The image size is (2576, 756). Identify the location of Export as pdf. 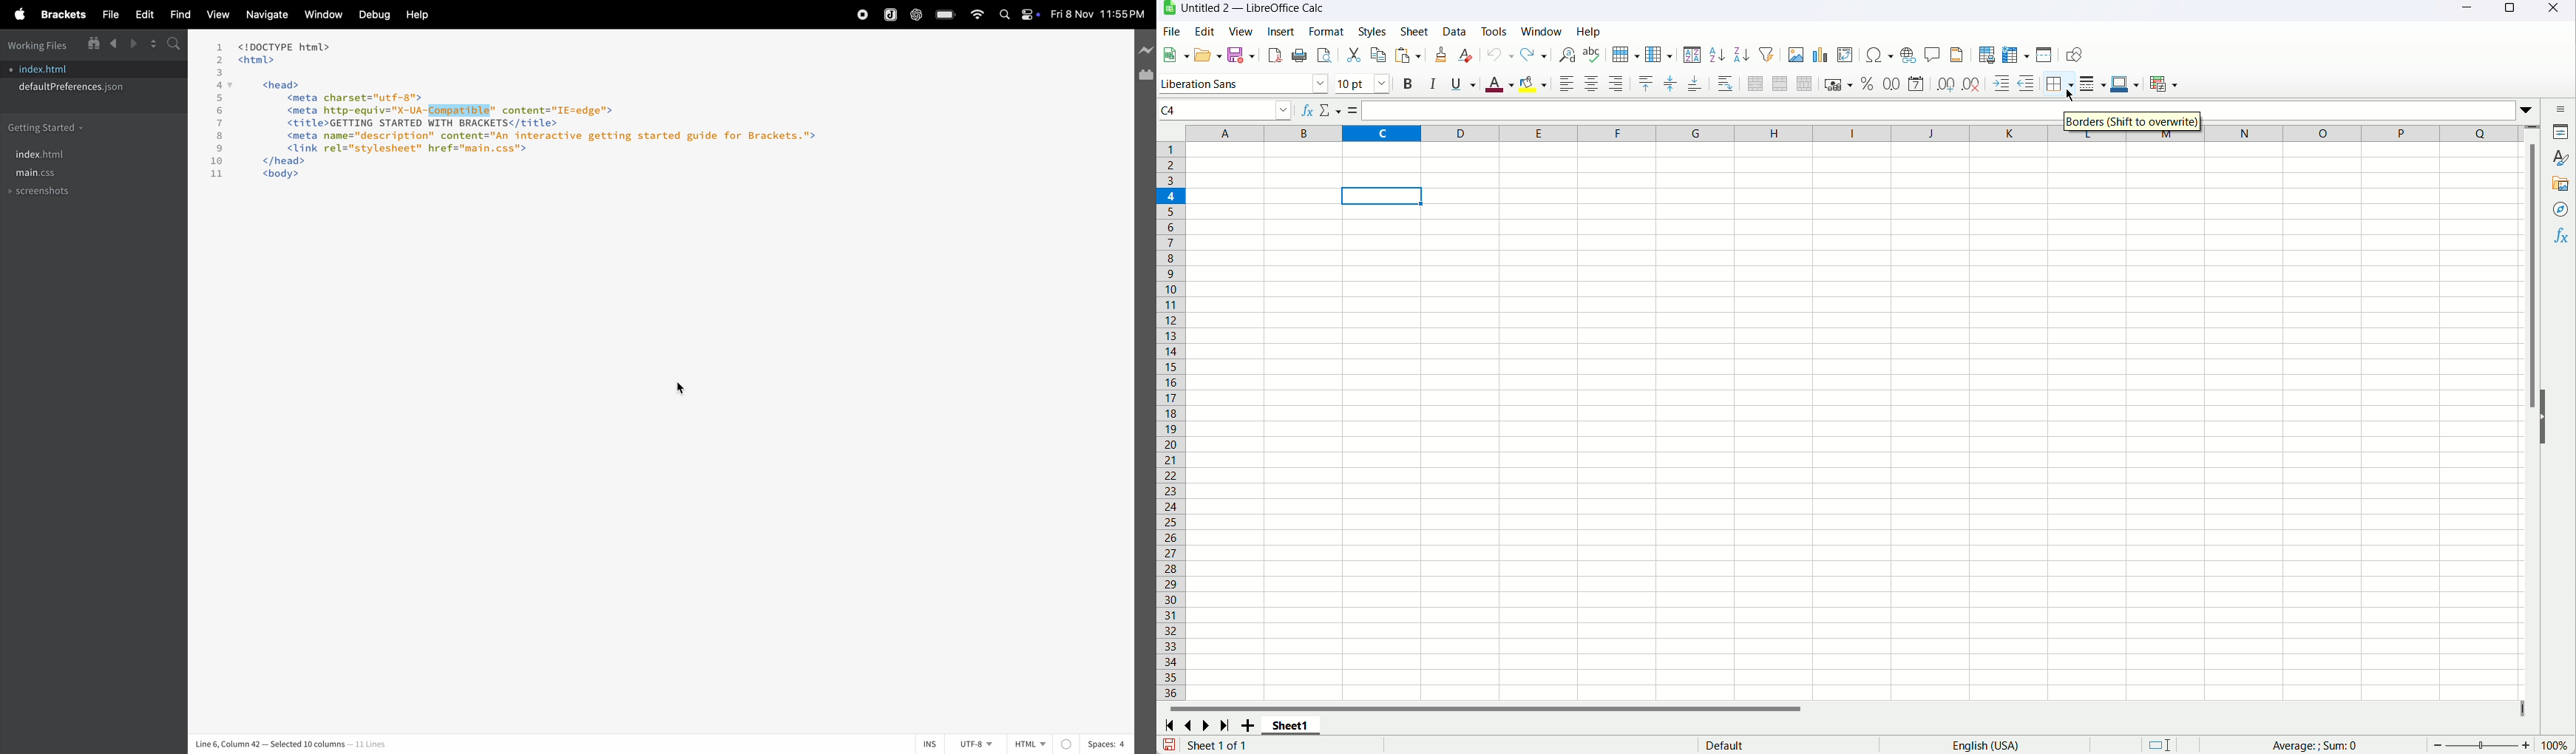
(1275, 55).